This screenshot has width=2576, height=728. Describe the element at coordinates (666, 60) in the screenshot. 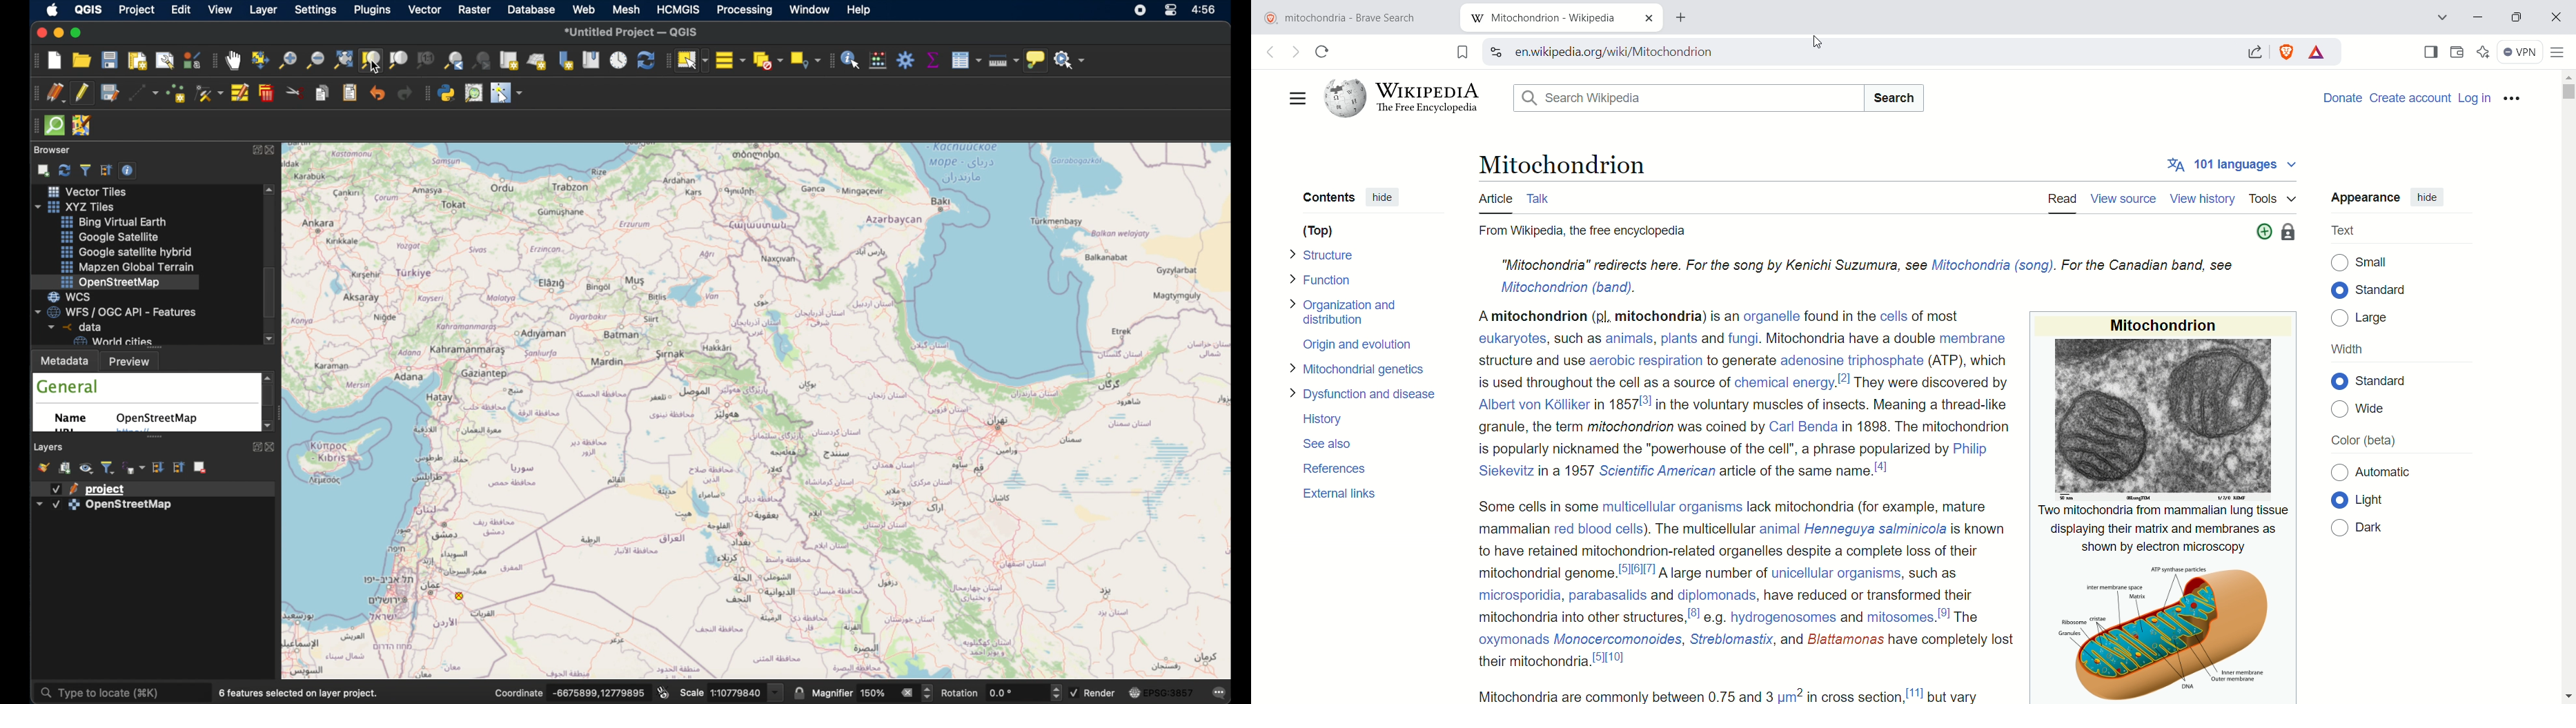

I see `drag handle` at that location.